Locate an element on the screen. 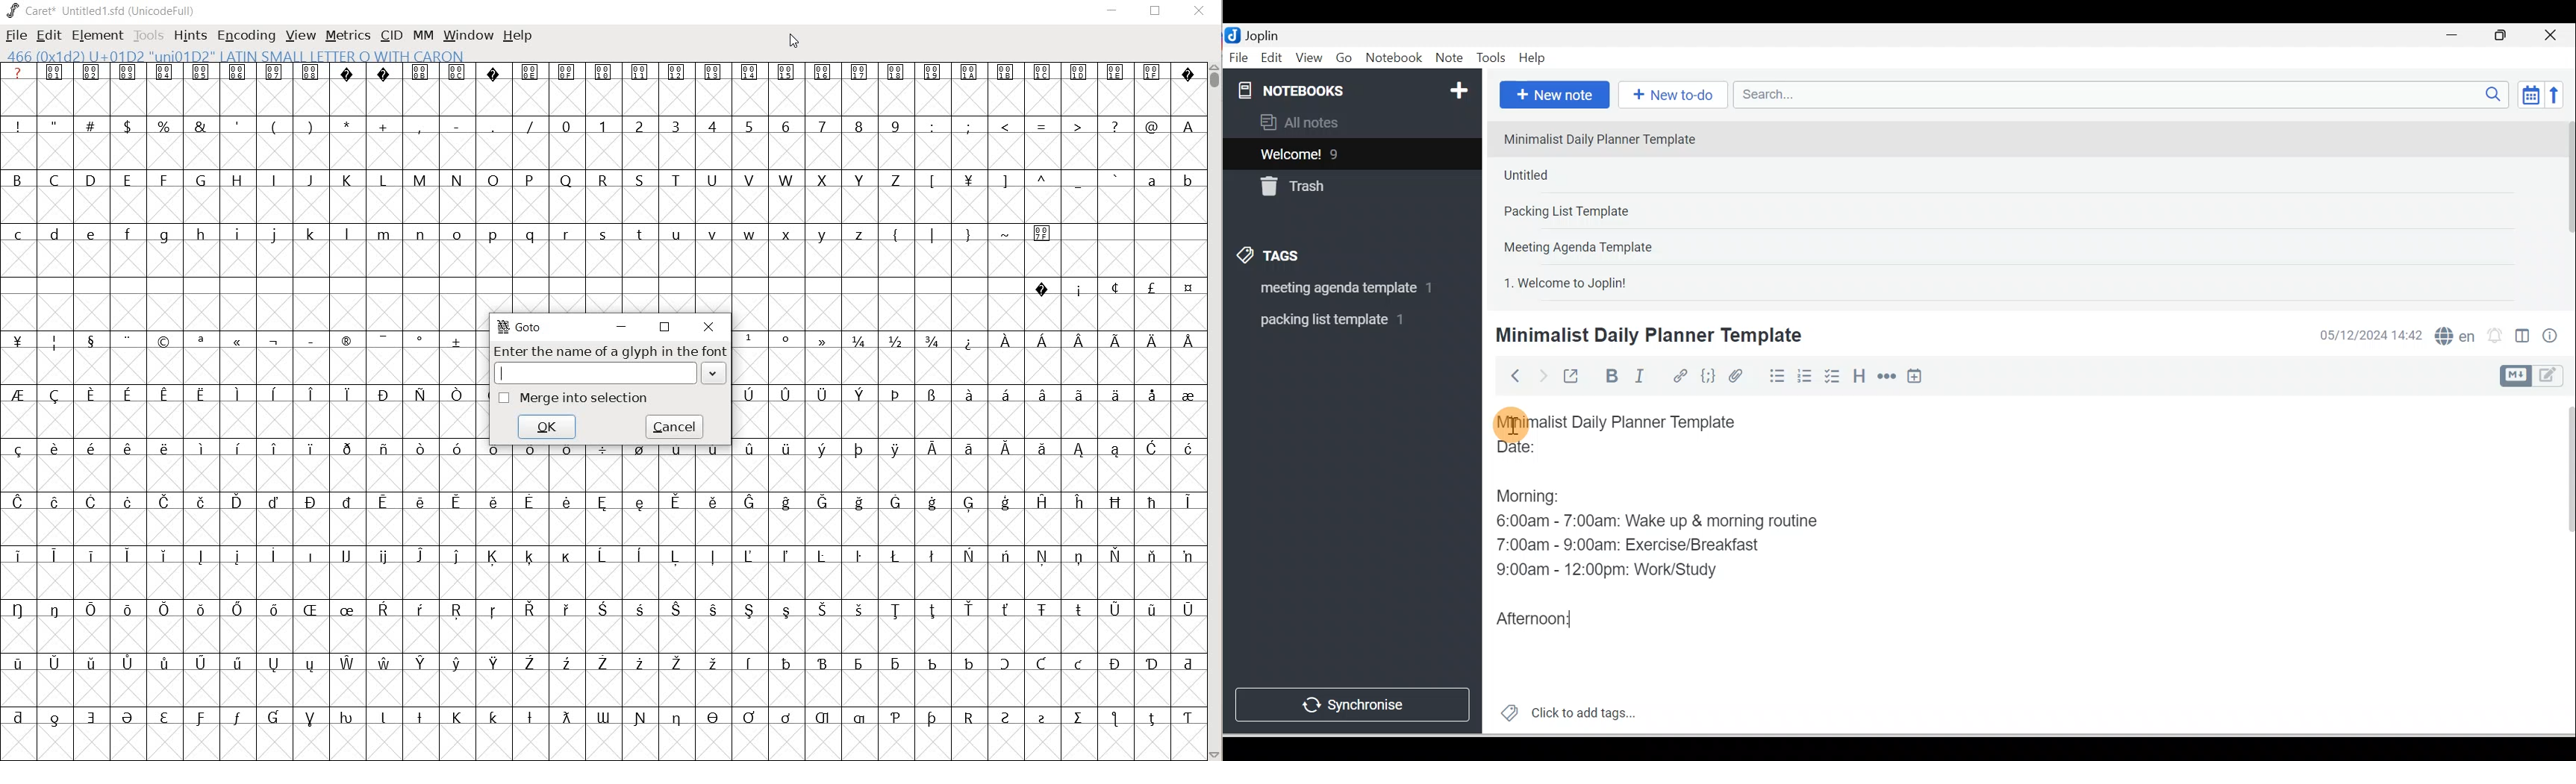 This screenshot has width=2576, height=784. Hyperlink is located at coordinates (1679, 377).